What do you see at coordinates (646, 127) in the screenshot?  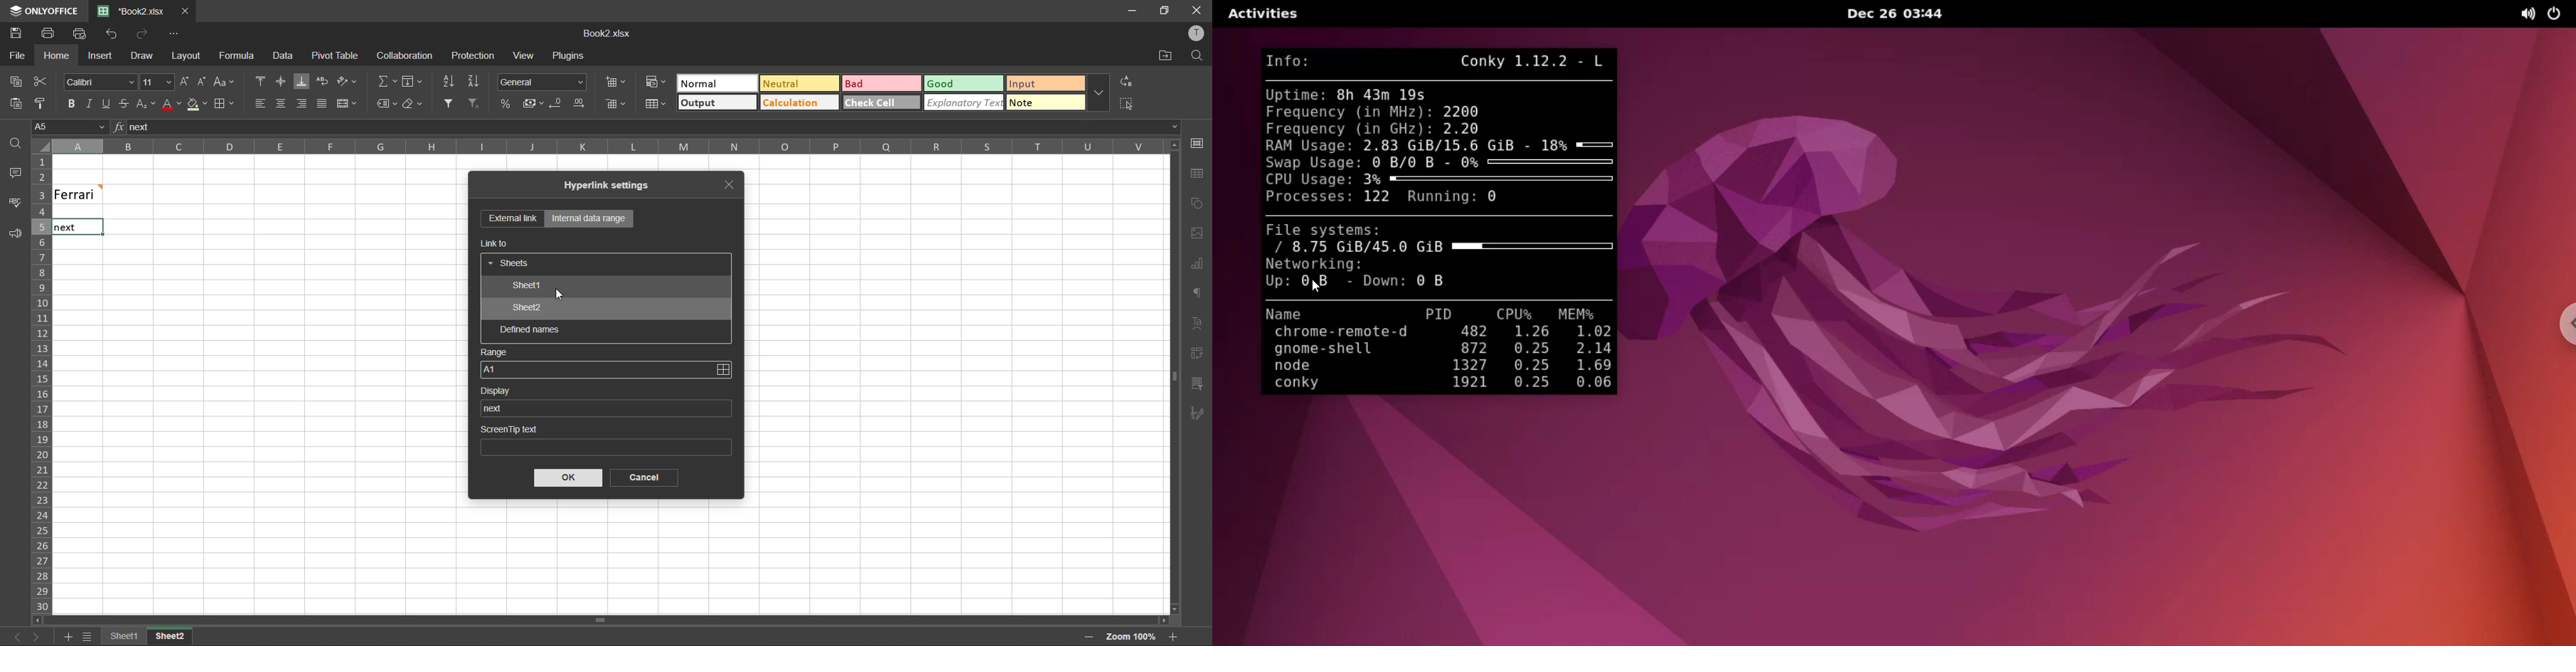 I see `formula bar` at bounding box center [646, 127].